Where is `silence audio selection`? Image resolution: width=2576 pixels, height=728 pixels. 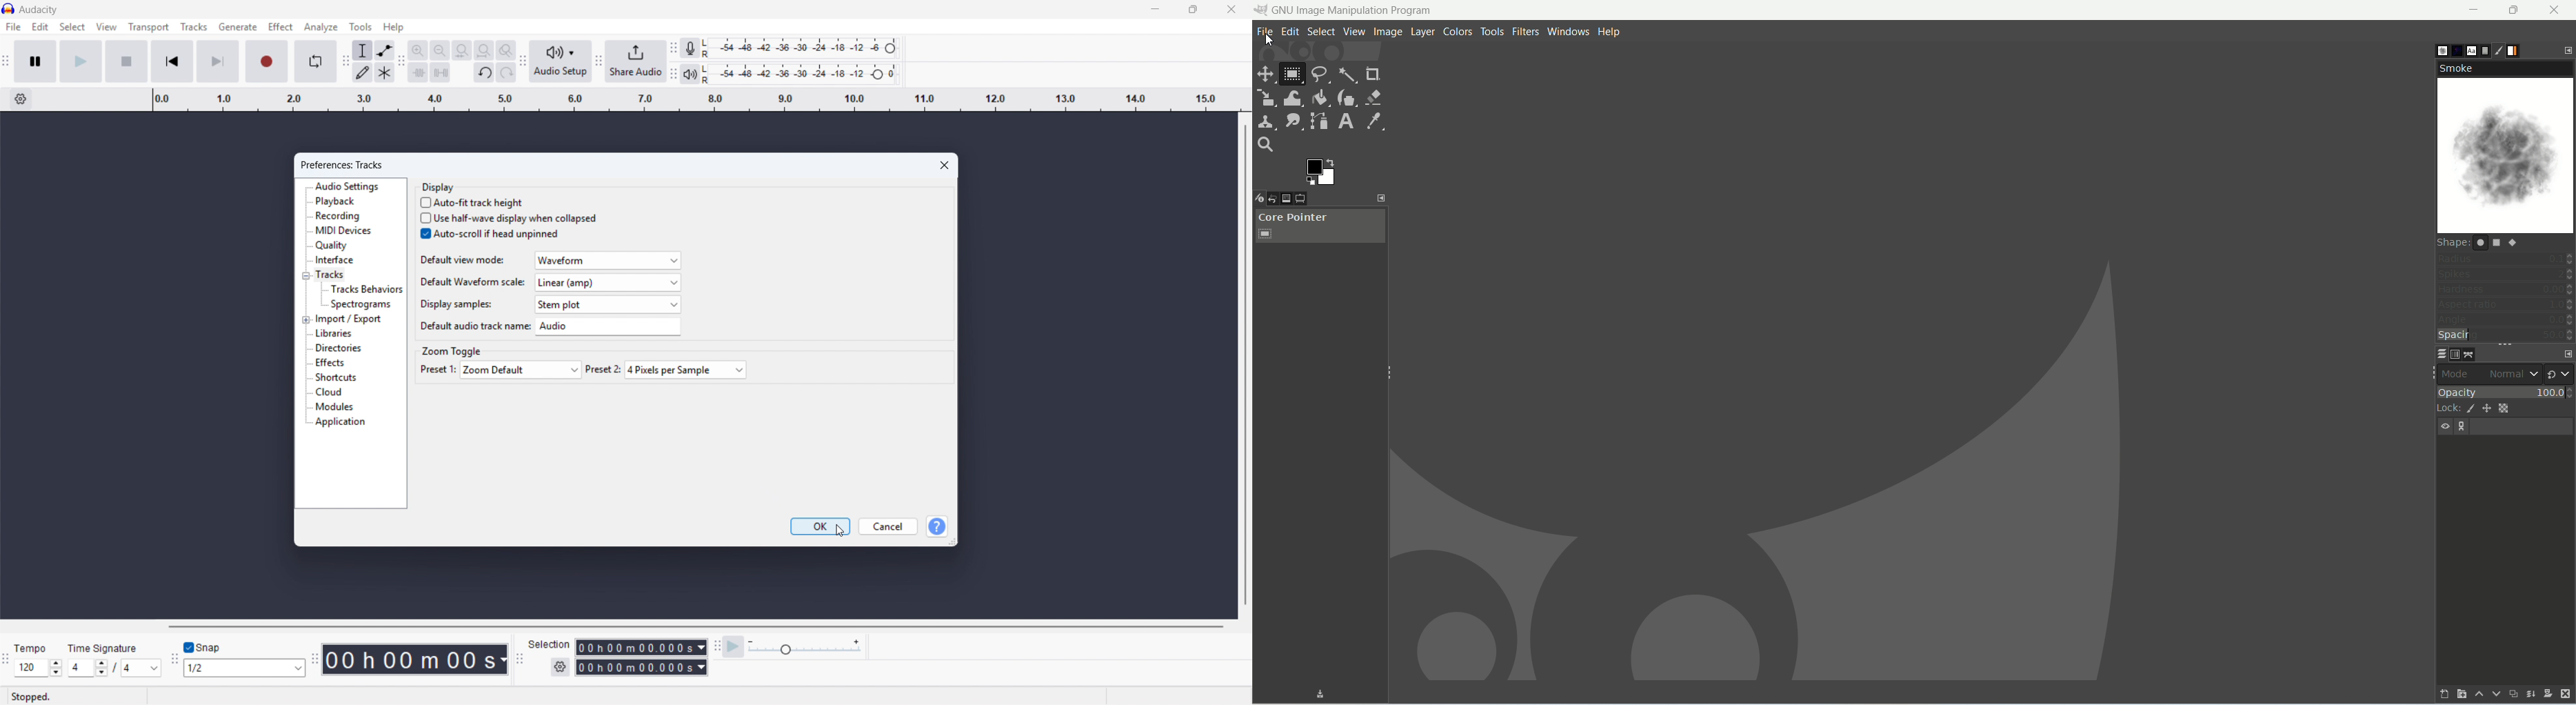 silence audio selection is located at coordinates (440, 72).